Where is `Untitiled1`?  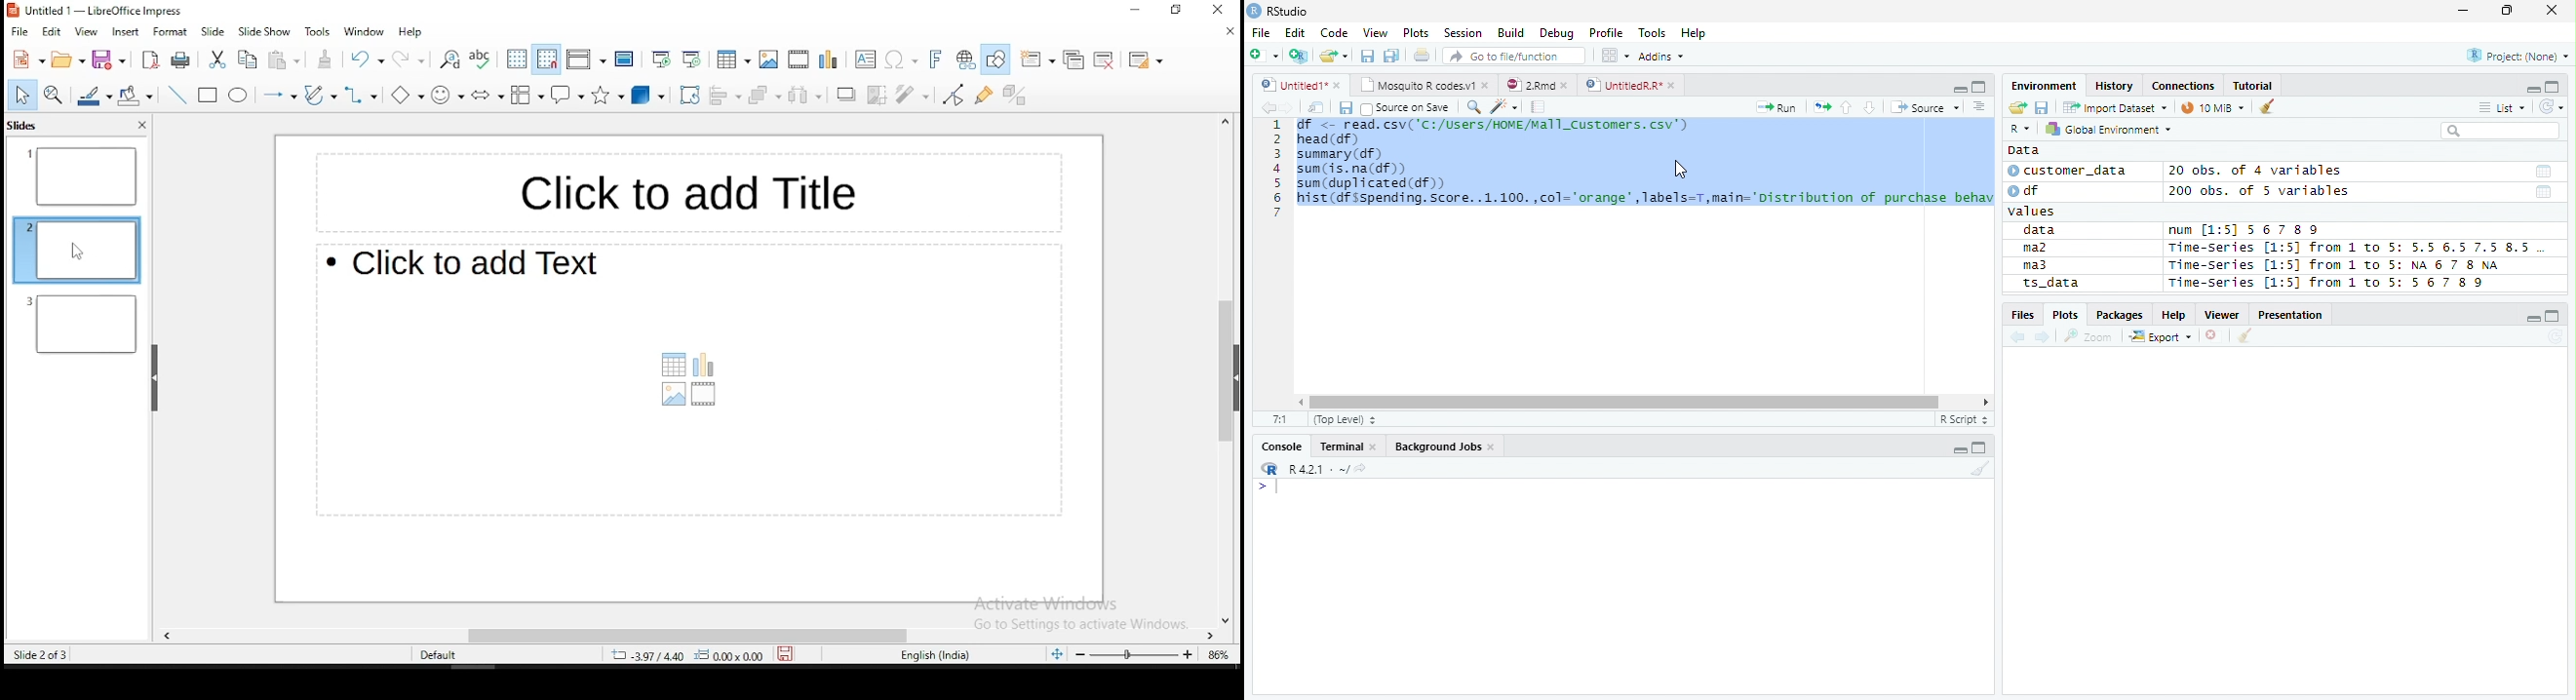
Untitiled1 is located at coordinates (1300, 85).